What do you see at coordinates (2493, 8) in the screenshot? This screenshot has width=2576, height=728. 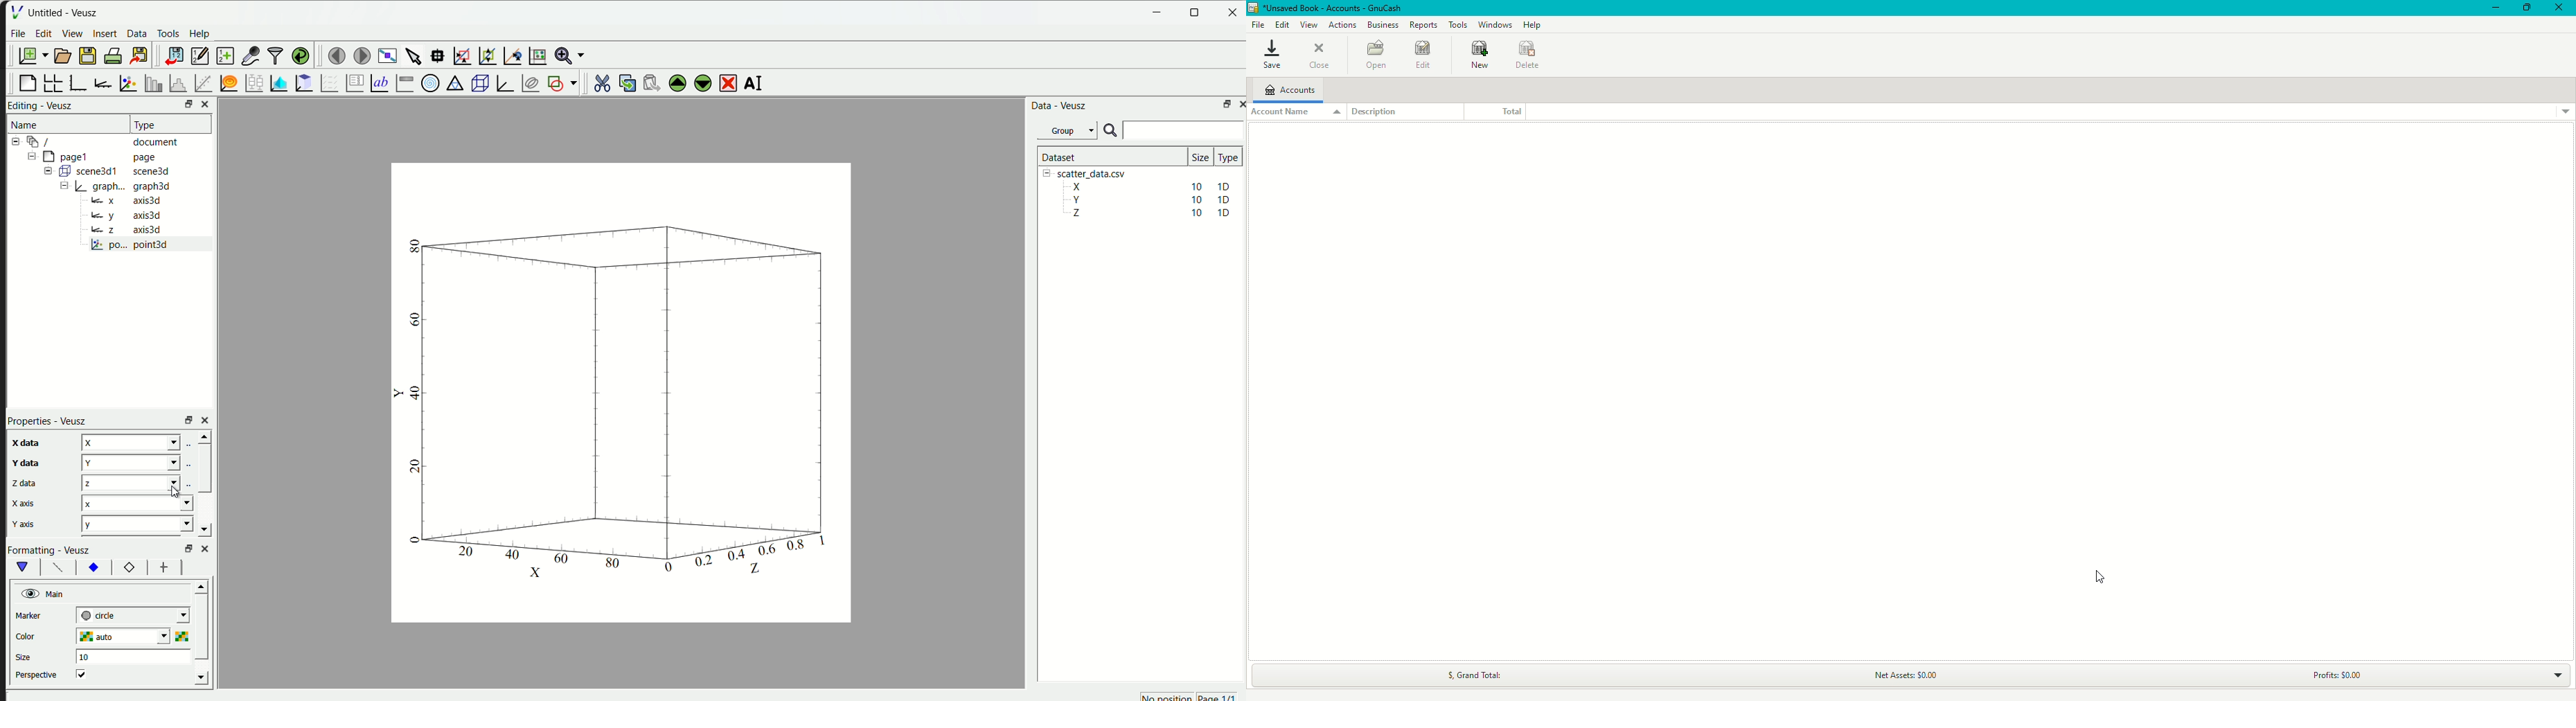 I see `Minimize` at bounding box center [2493, 8].